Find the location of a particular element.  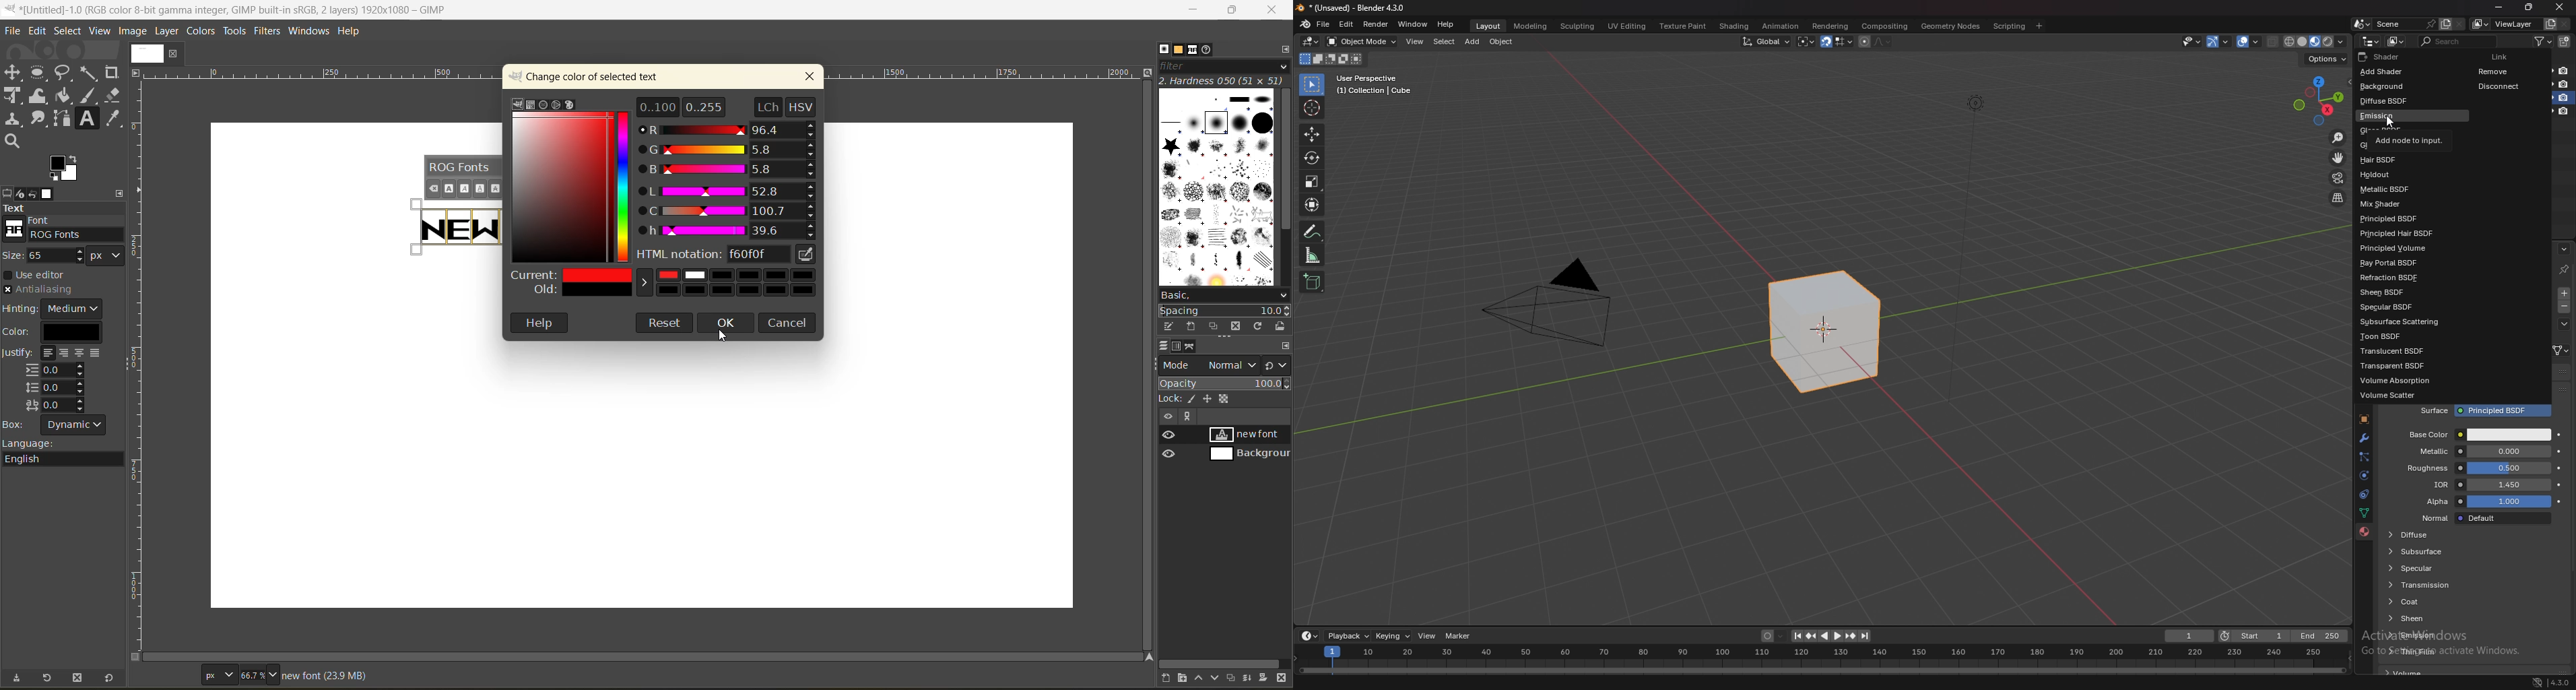

toggle xray is located at coordinates (2273, 41).